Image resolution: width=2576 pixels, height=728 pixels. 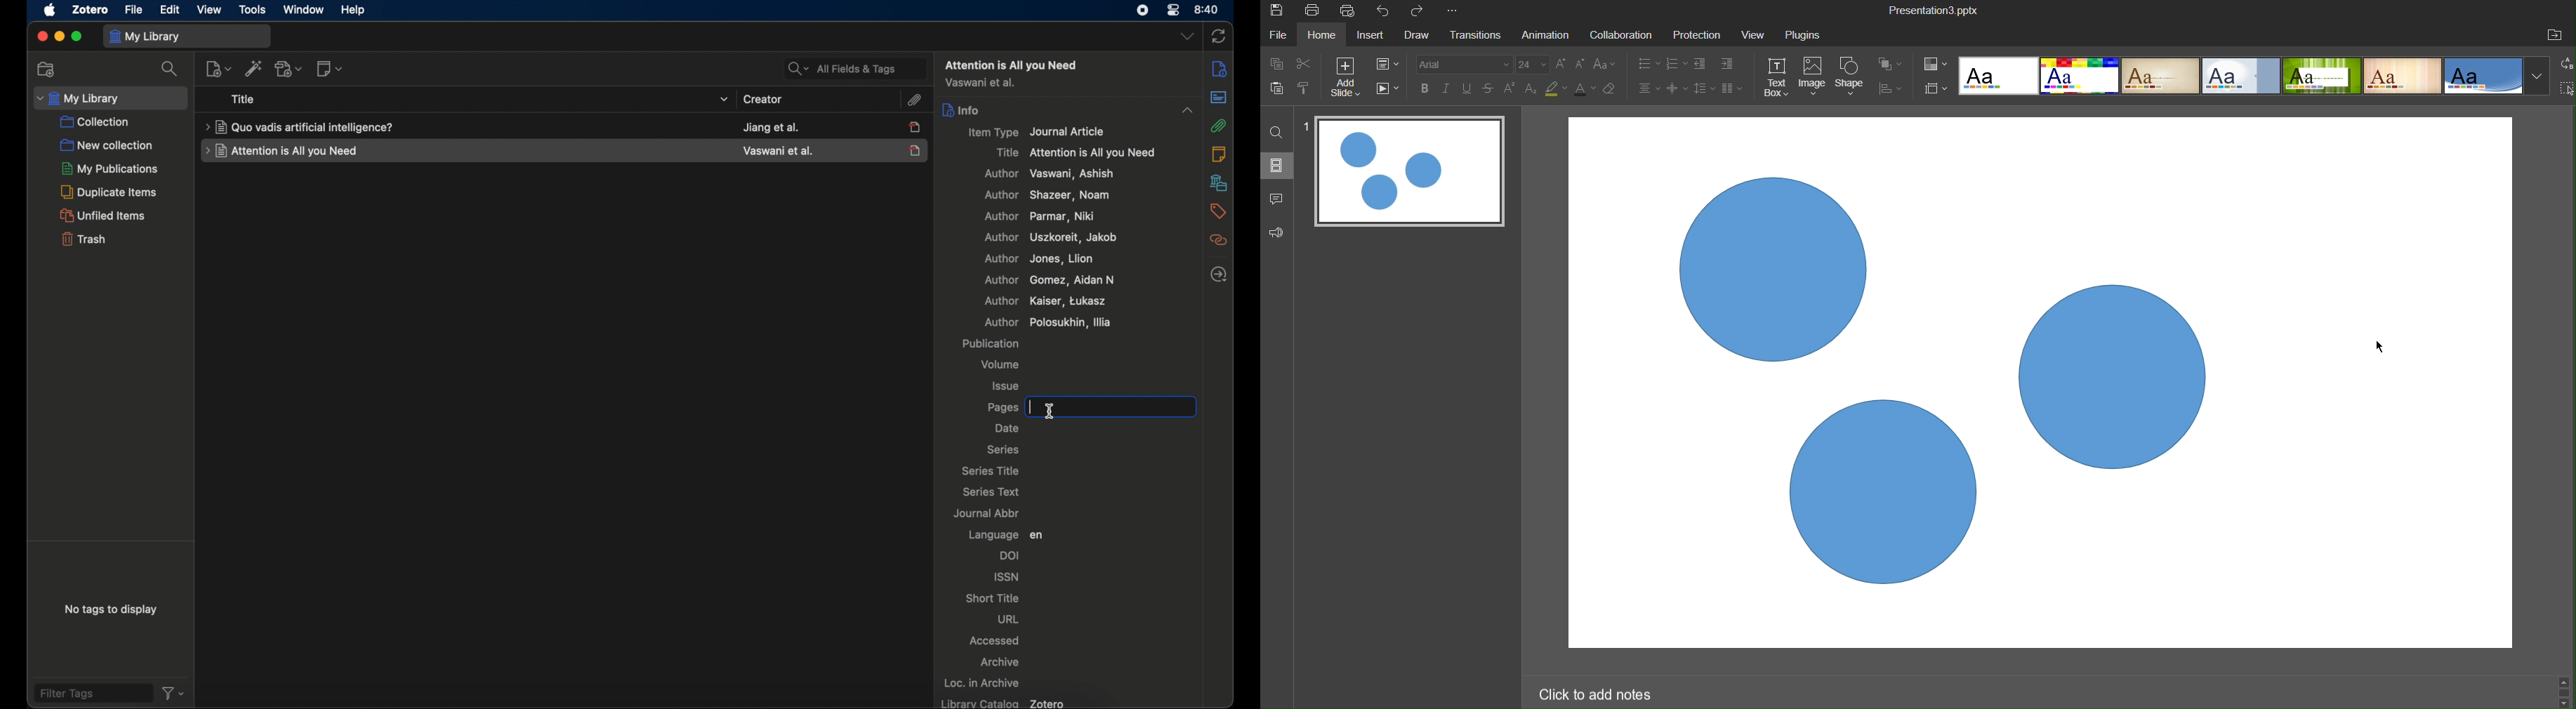 I want to click on dropdown menu, so click(x=1186, y=37).